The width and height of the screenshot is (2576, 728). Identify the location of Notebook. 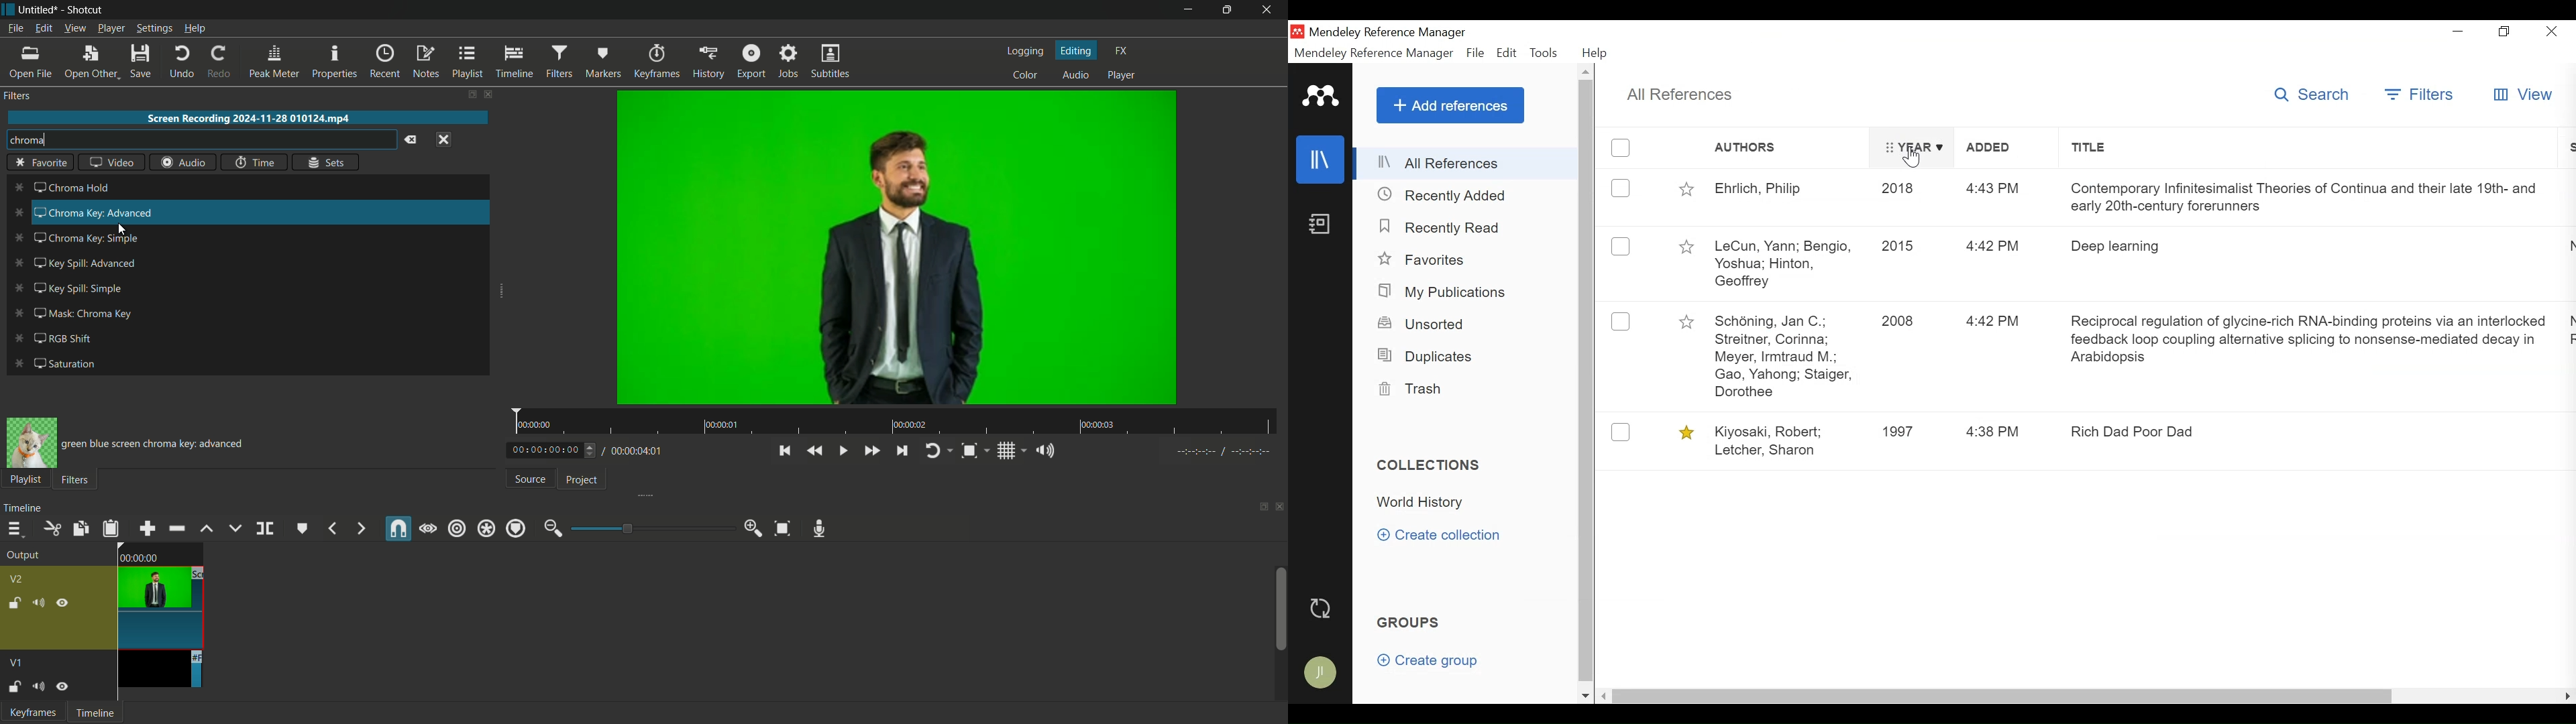
(1322, 225).